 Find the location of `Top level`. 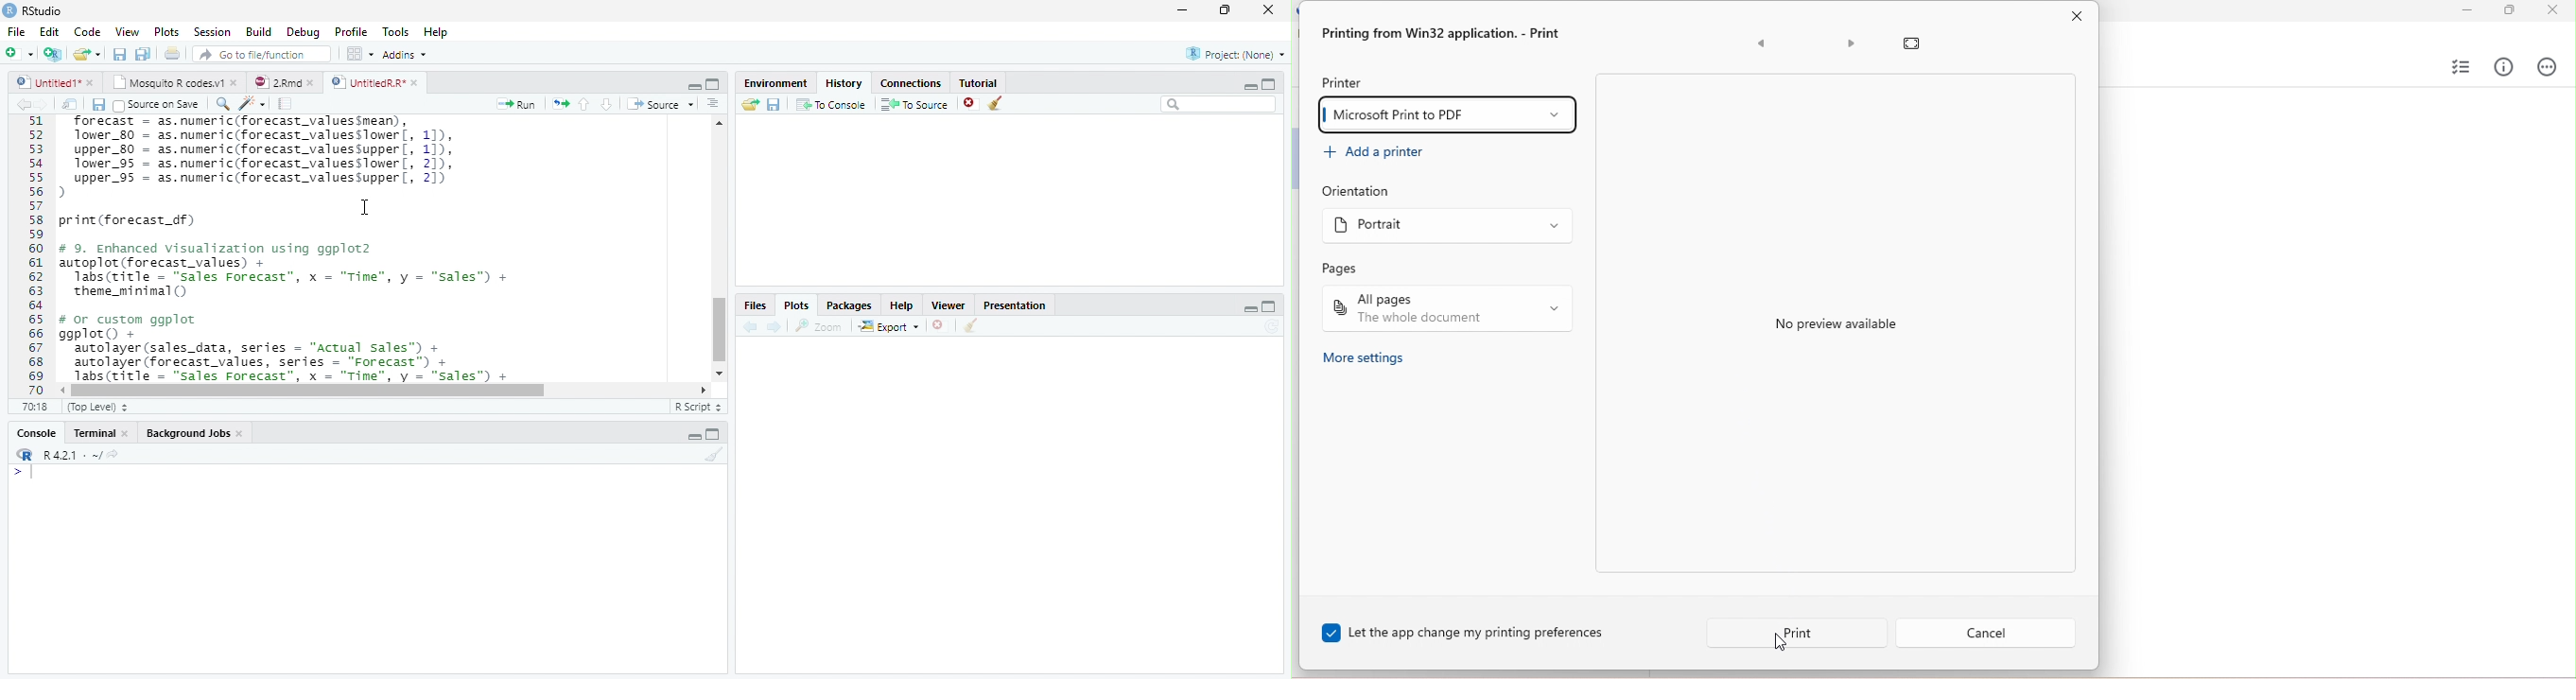

Top level is located at coordinates (96, 407).